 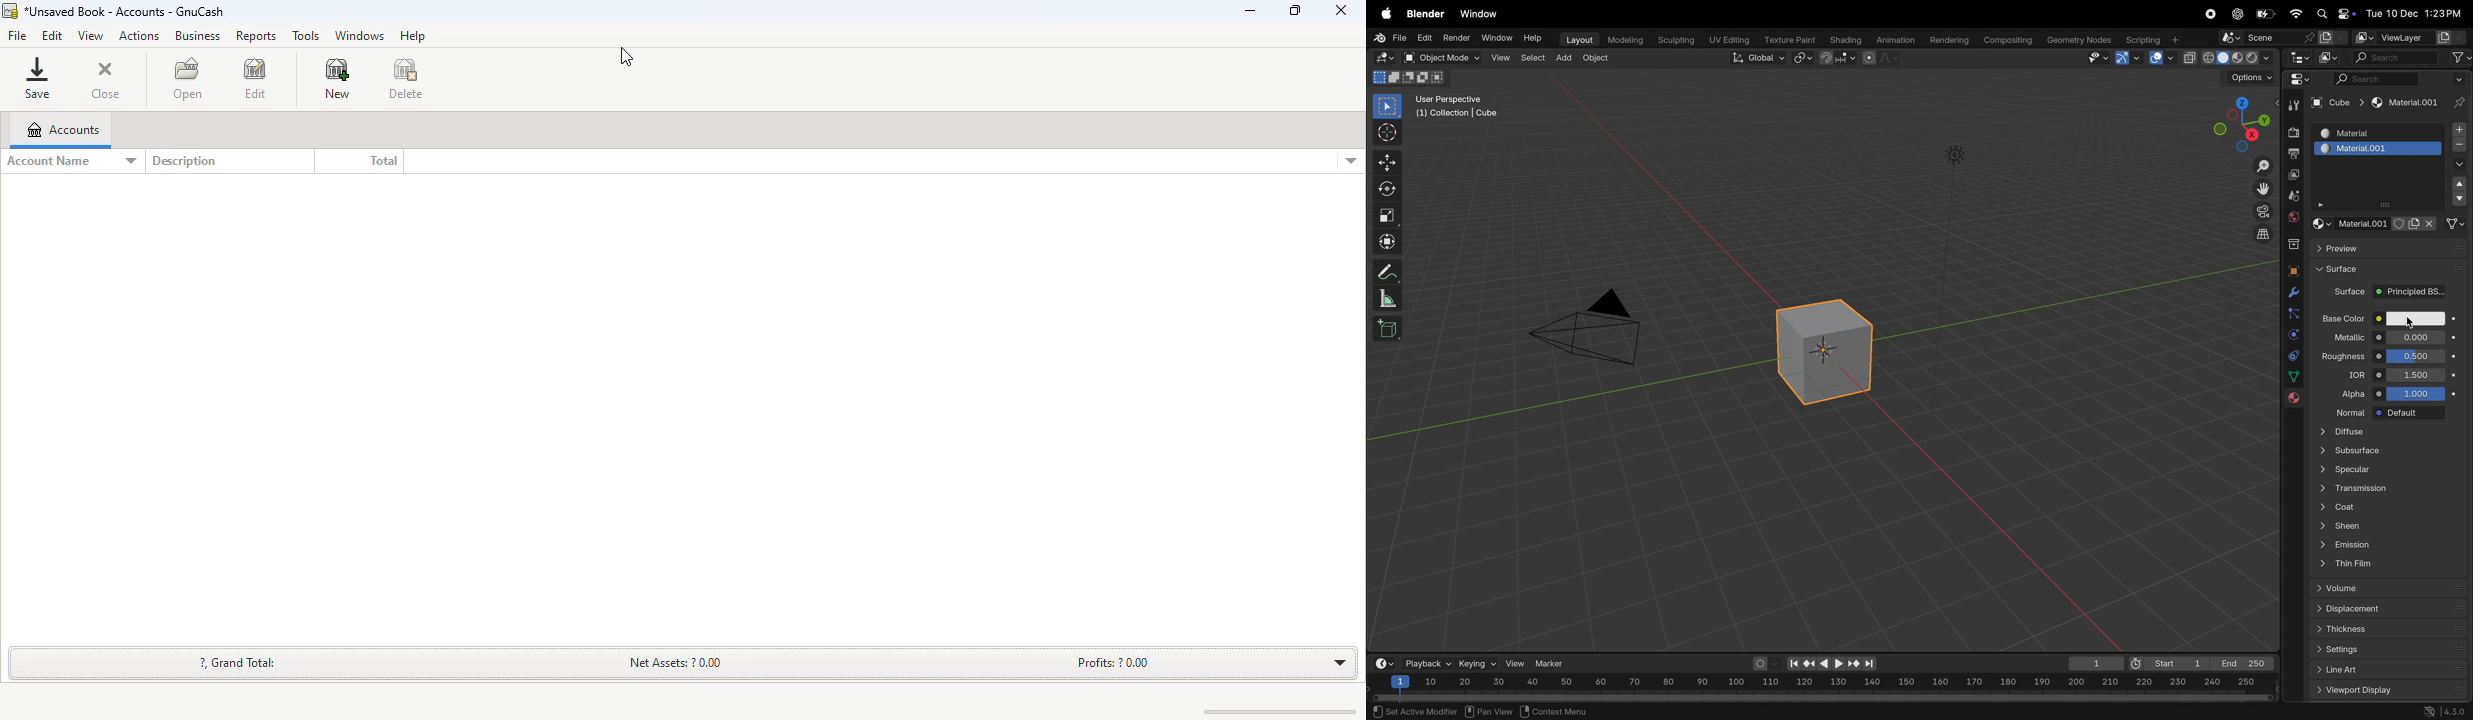 What do you see at coordinates (2410, 292) in the screenshot?
I see `project background` at bounding box center [2410, 292].